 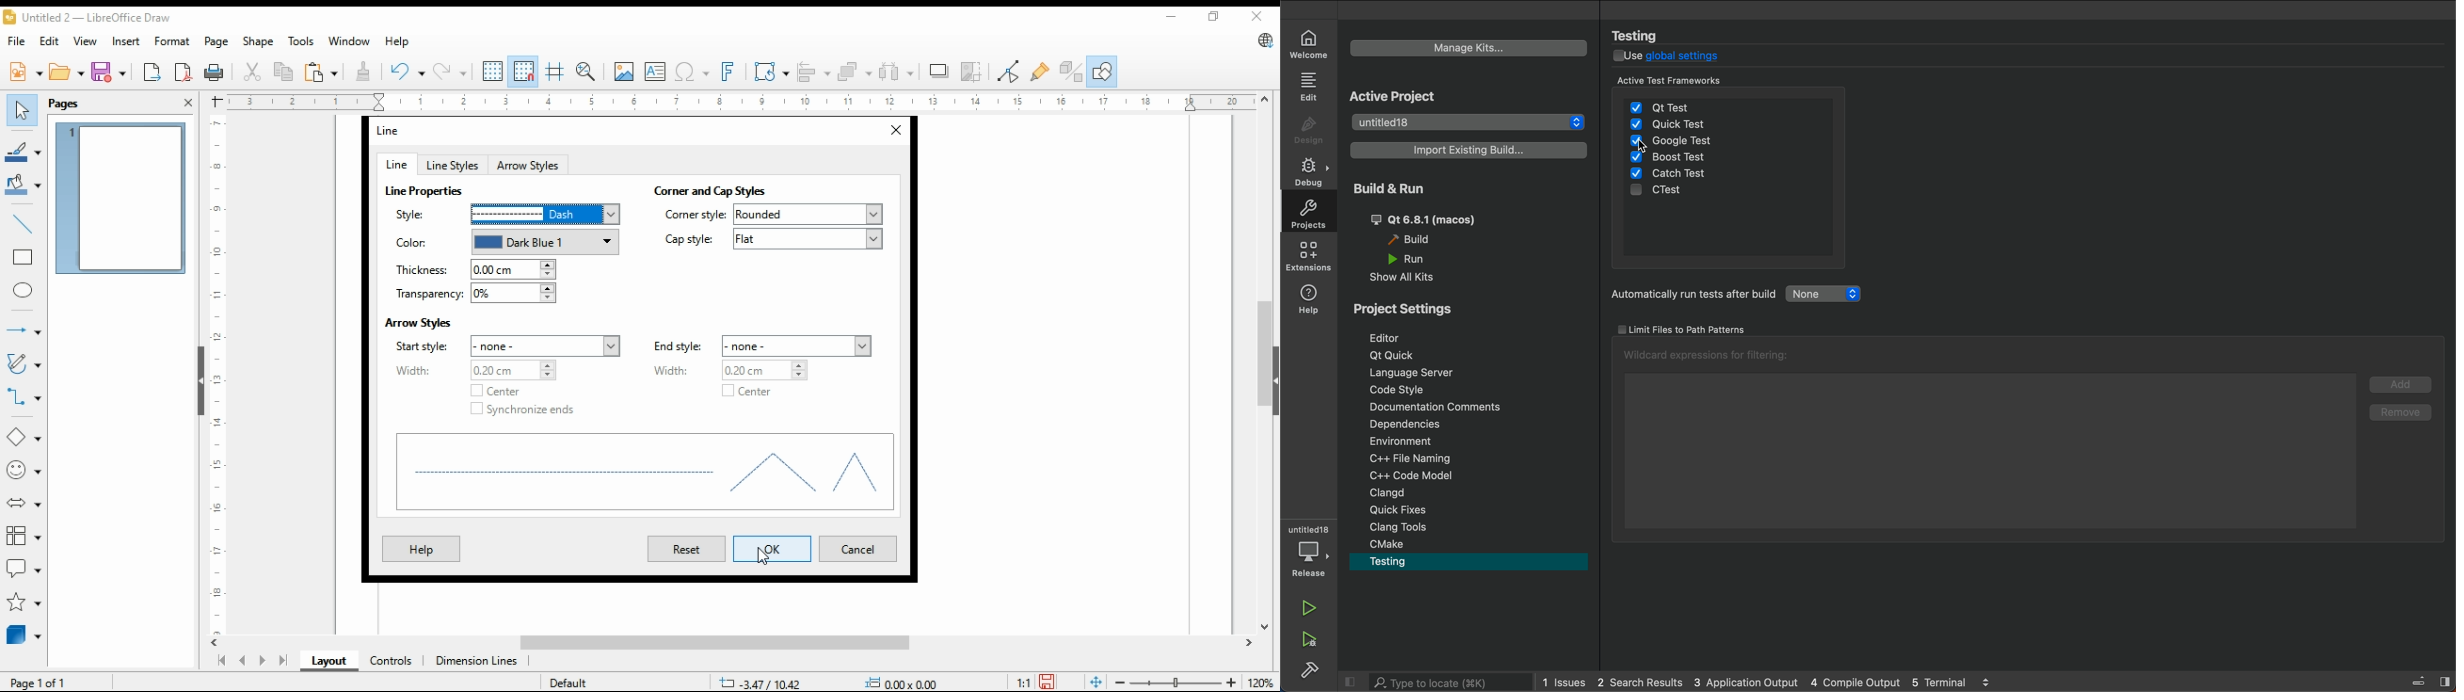 What do you see at coordinates (733, 370) in the screenshot?
I see `width` at bounding box center [733, 370].